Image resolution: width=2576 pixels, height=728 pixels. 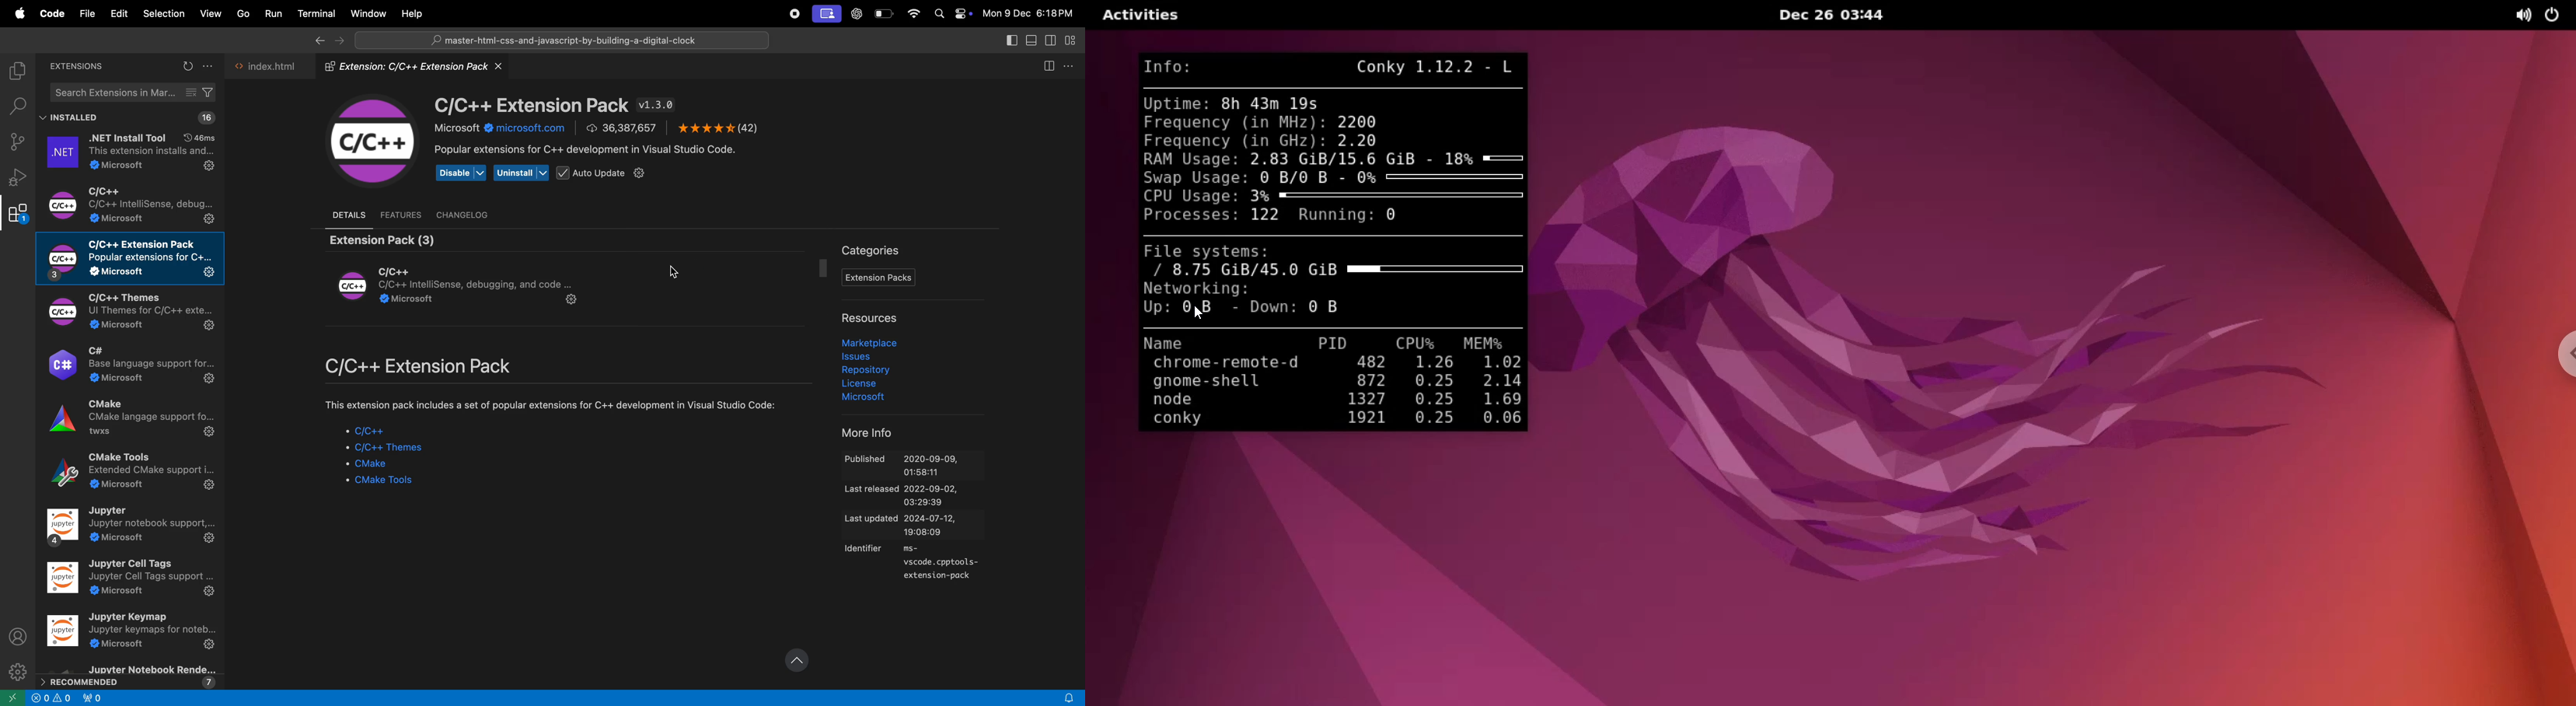 I want to click on C/C++ Extension version, so click(x=556, y=106).